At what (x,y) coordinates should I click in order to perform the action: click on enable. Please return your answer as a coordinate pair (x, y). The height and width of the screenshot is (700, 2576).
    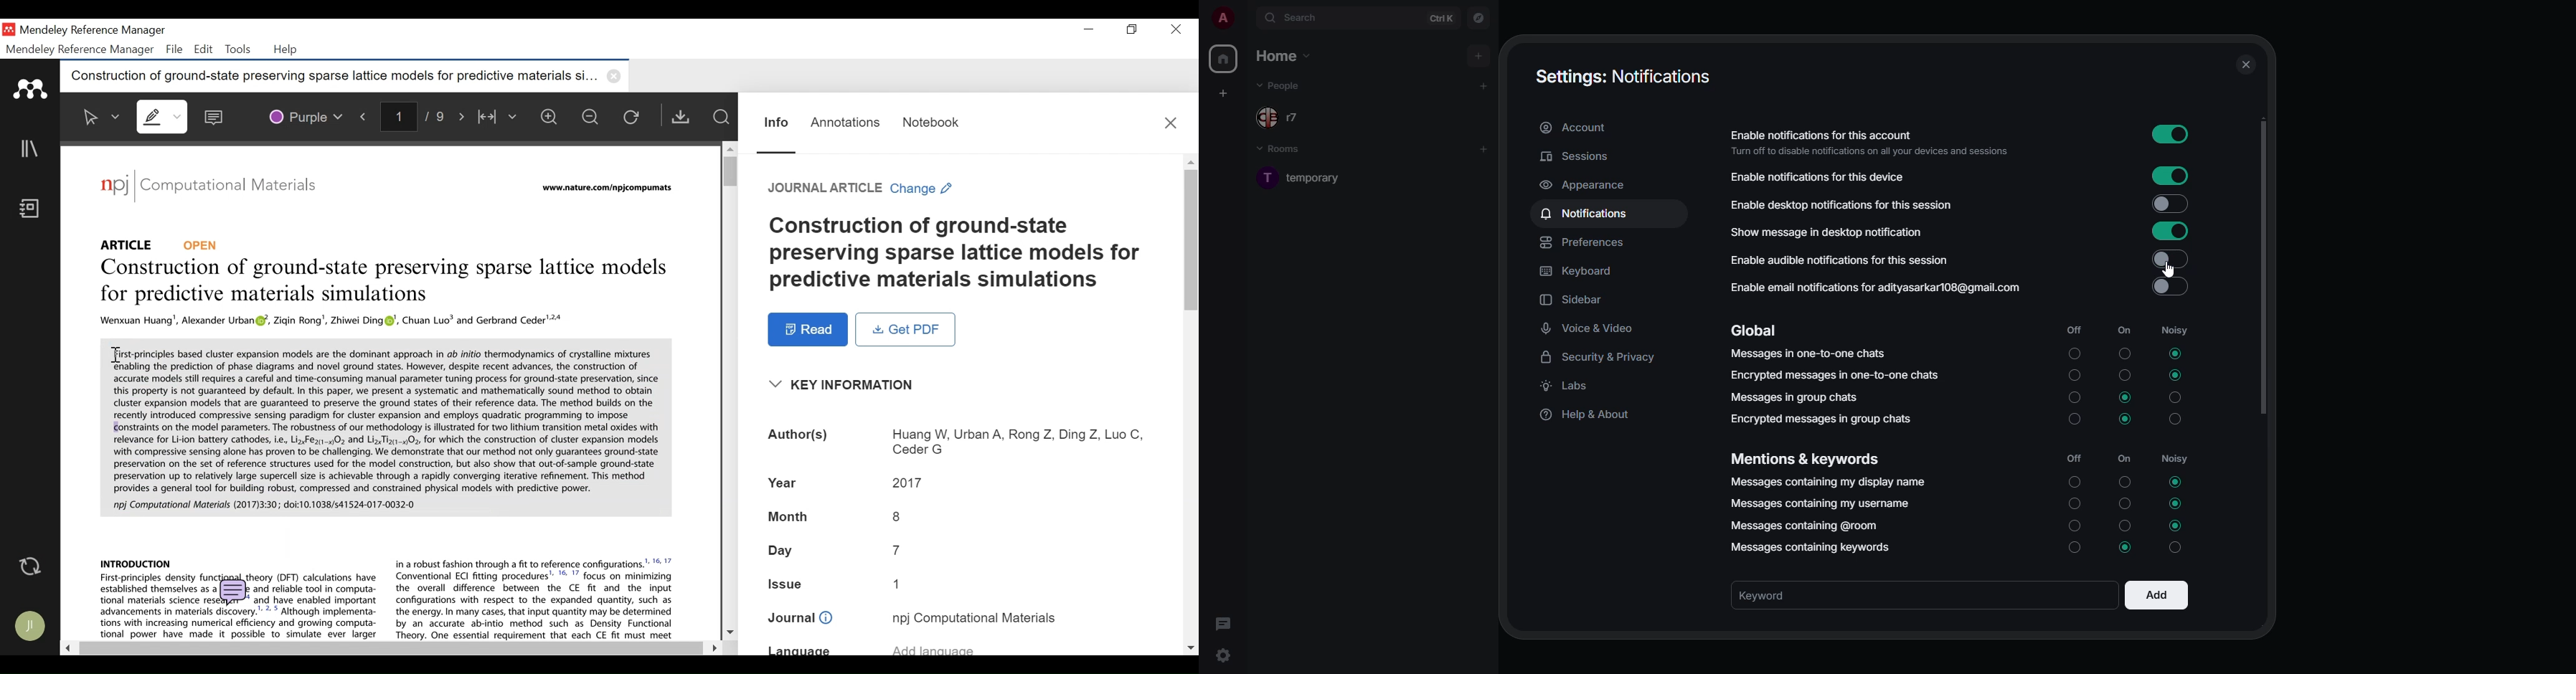
    Looking at the image, I should click on (2173, 176).